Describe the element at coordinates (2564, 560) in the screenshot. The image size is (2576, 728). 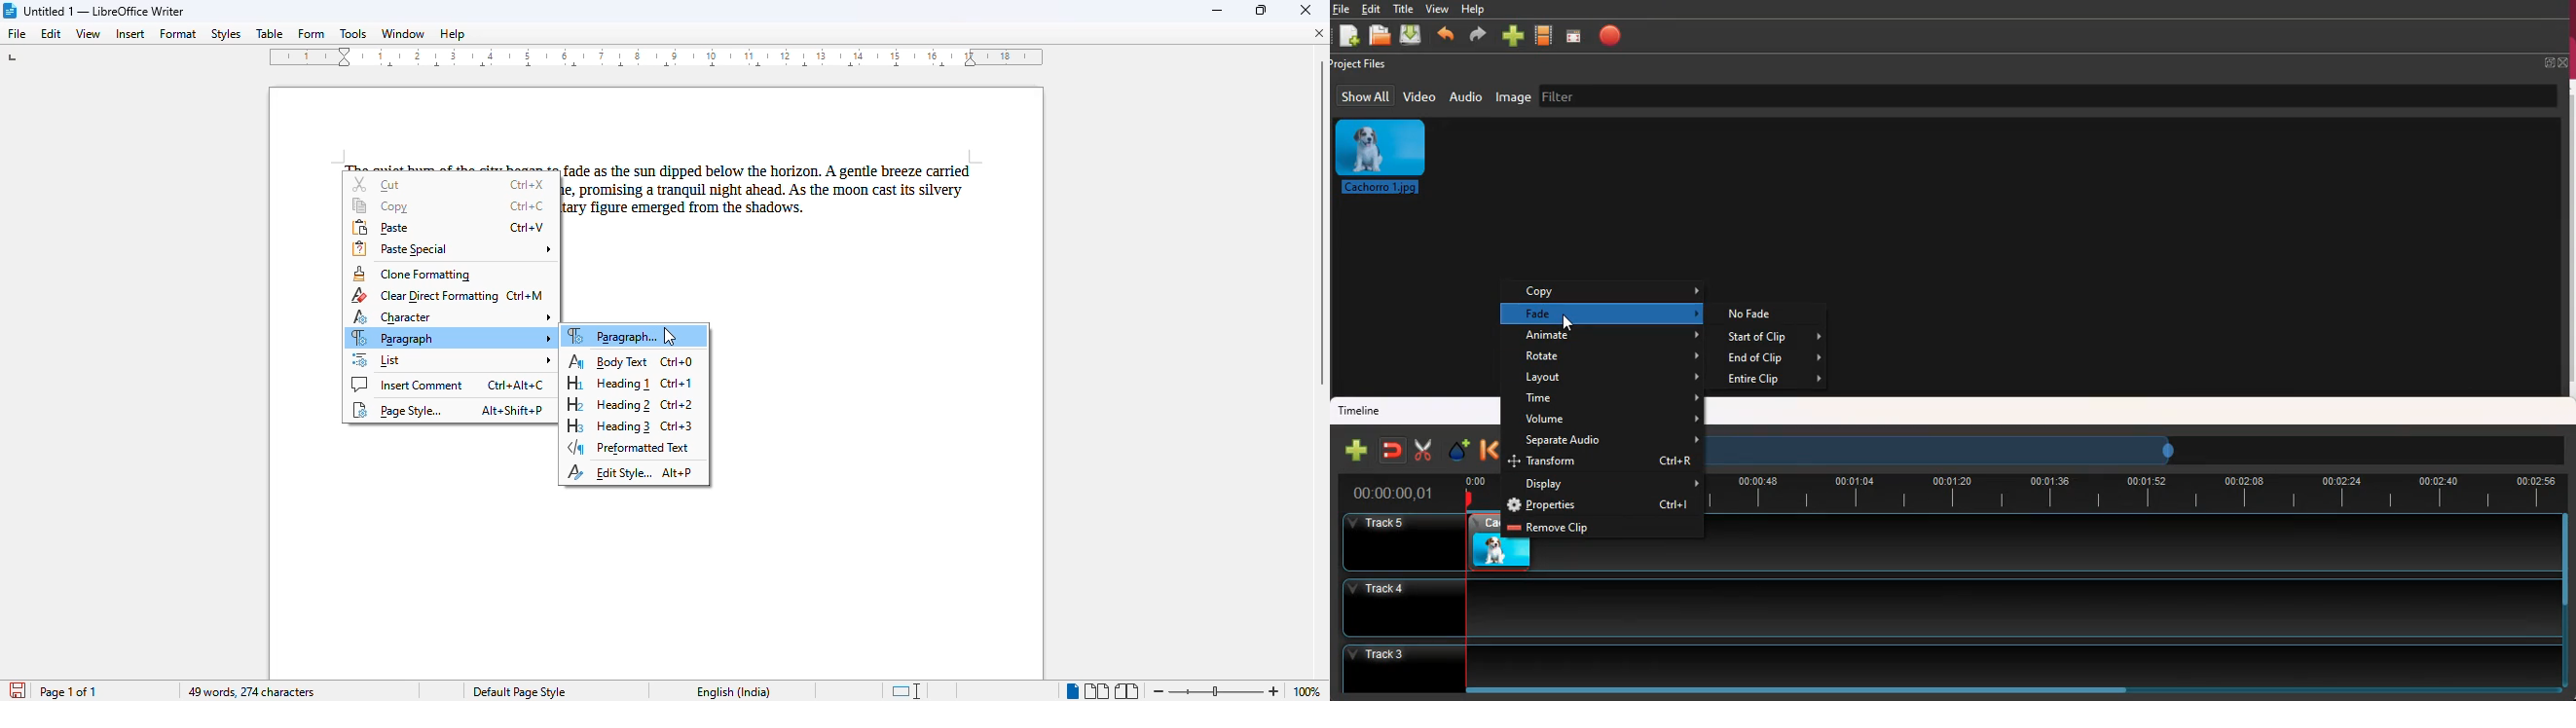
I see `scroll bar` at that location.